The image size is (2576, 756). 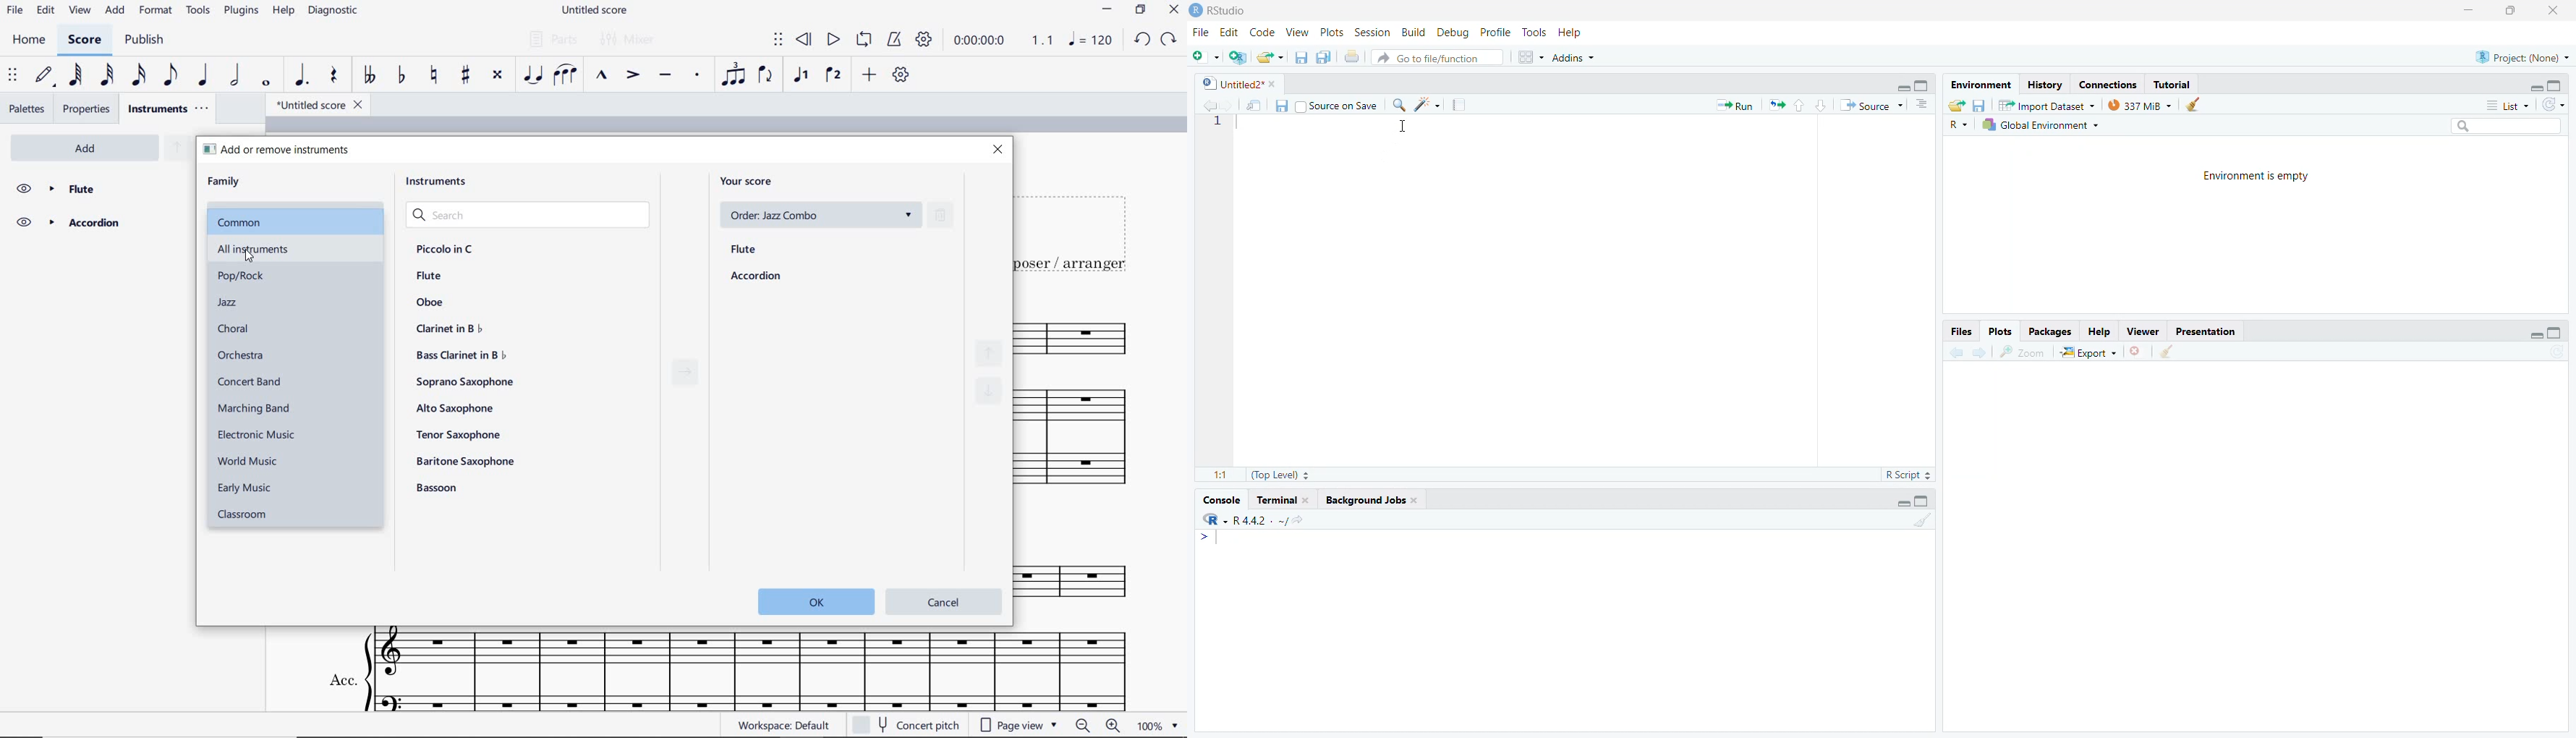 I want to click on Debug, so click(x=1453, y=32).